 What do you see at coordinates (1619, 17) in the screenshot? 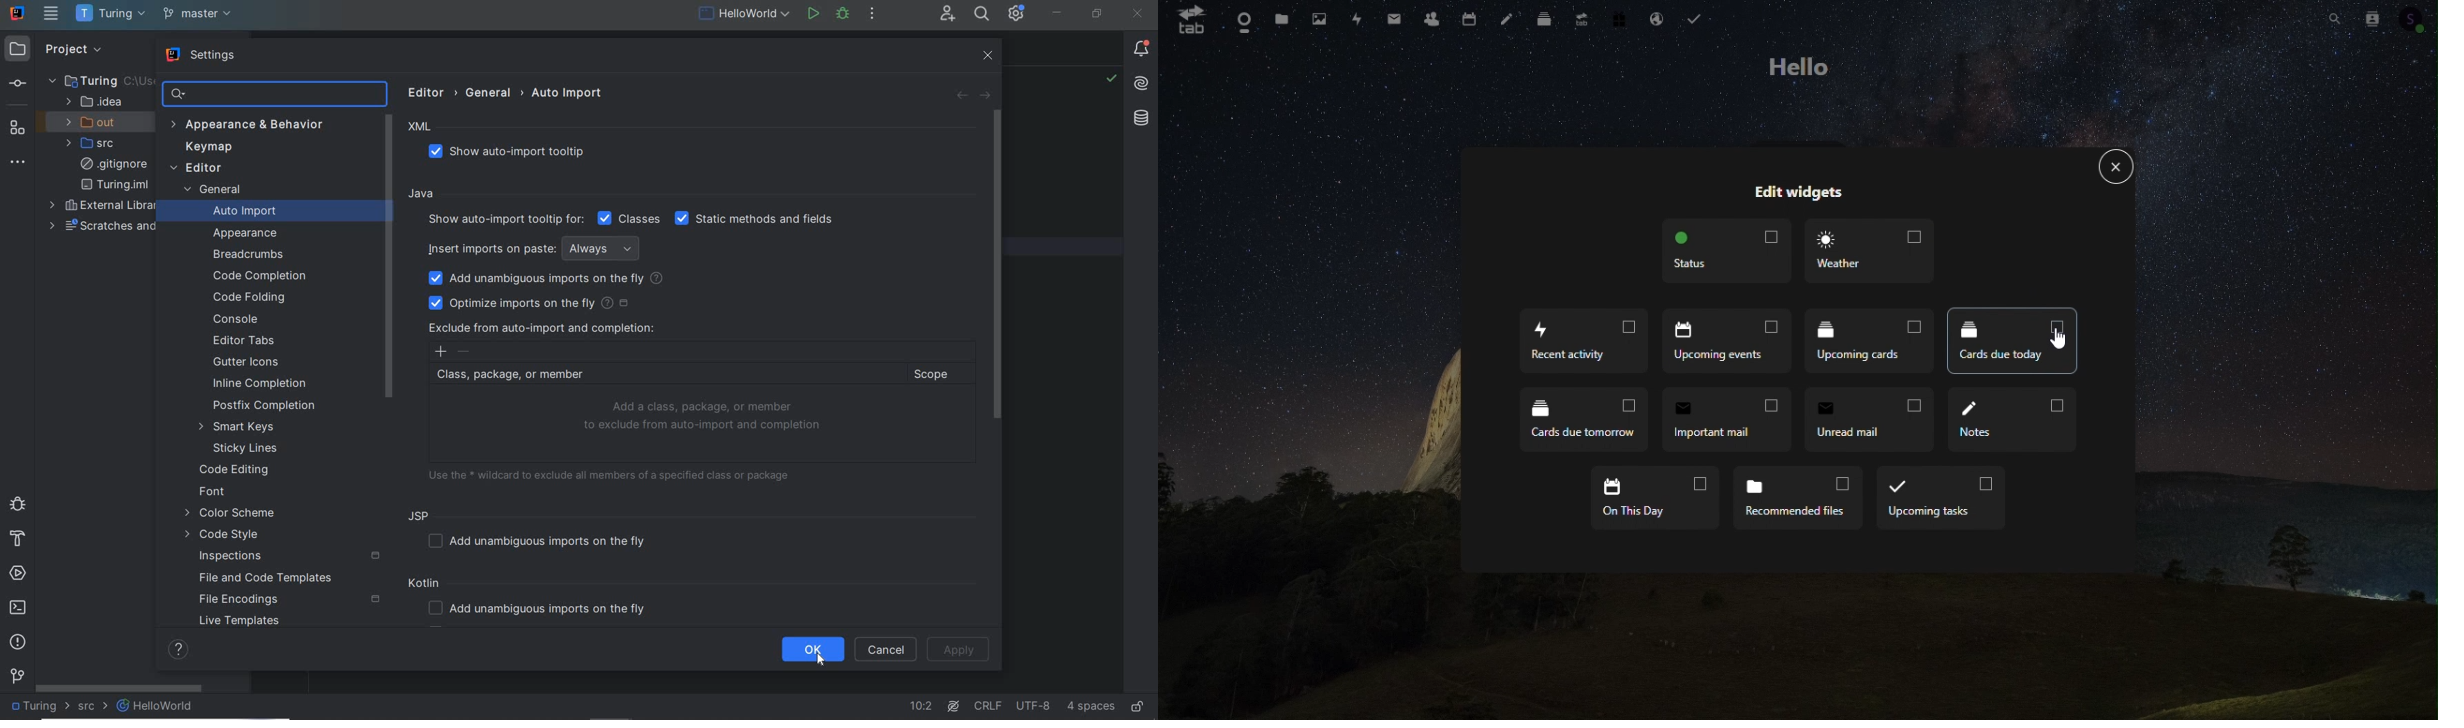
I see `Free trial` at bounding box center [1619, 17].